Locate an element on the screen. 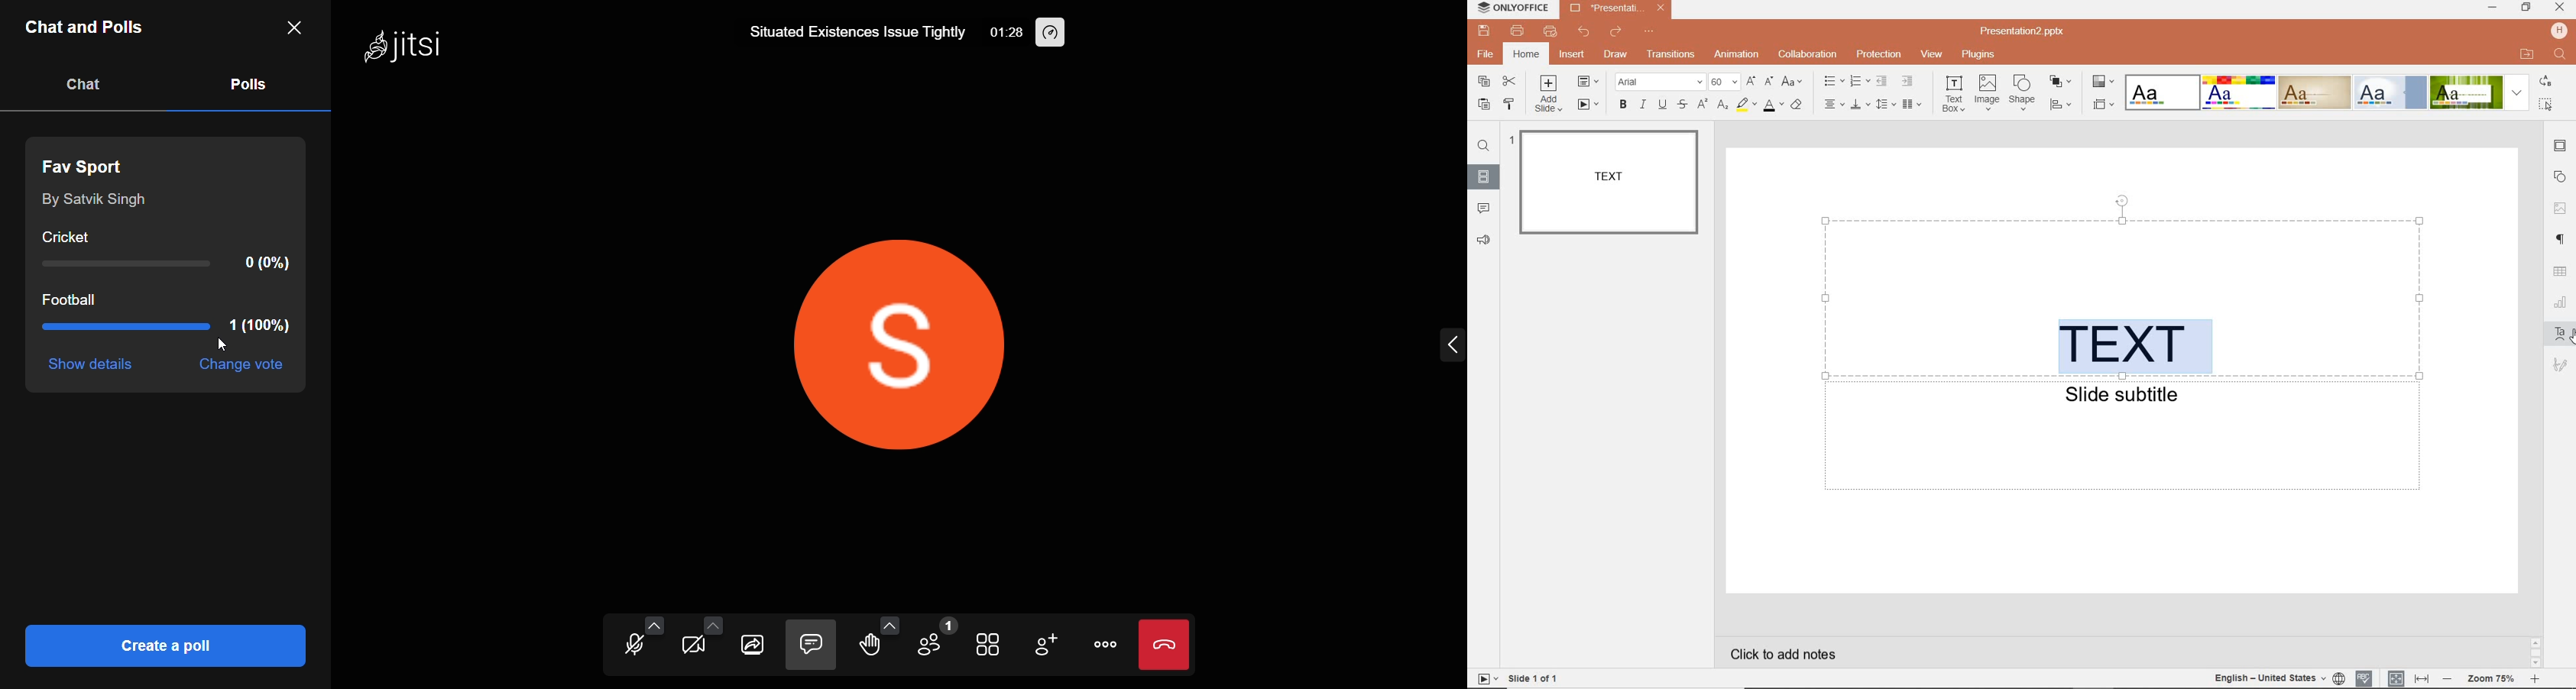 The image size is (2576, 700). table is located at coordinates (2561, 273).